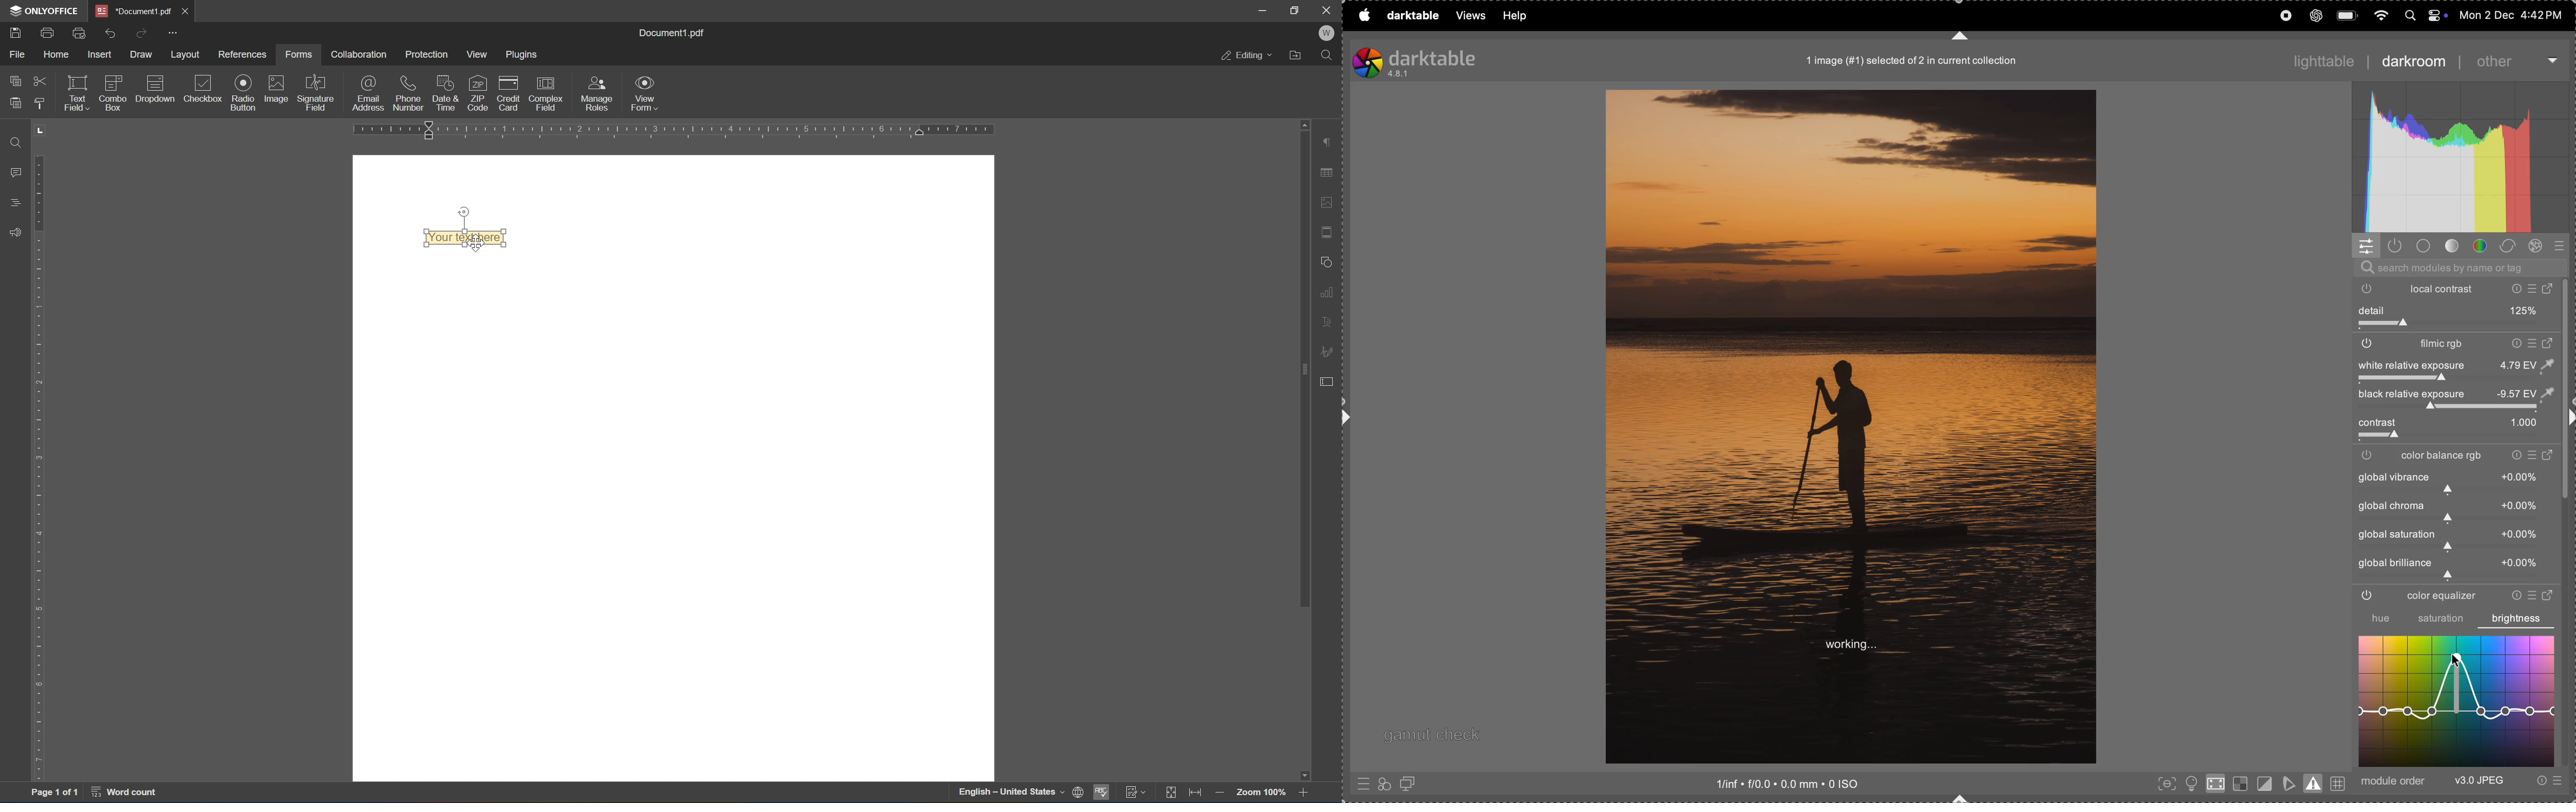 The height and width of the screenshot is (812, 2576). Describe the element at coordinates (278, 90) in the screenshot. I see `image` at that location.